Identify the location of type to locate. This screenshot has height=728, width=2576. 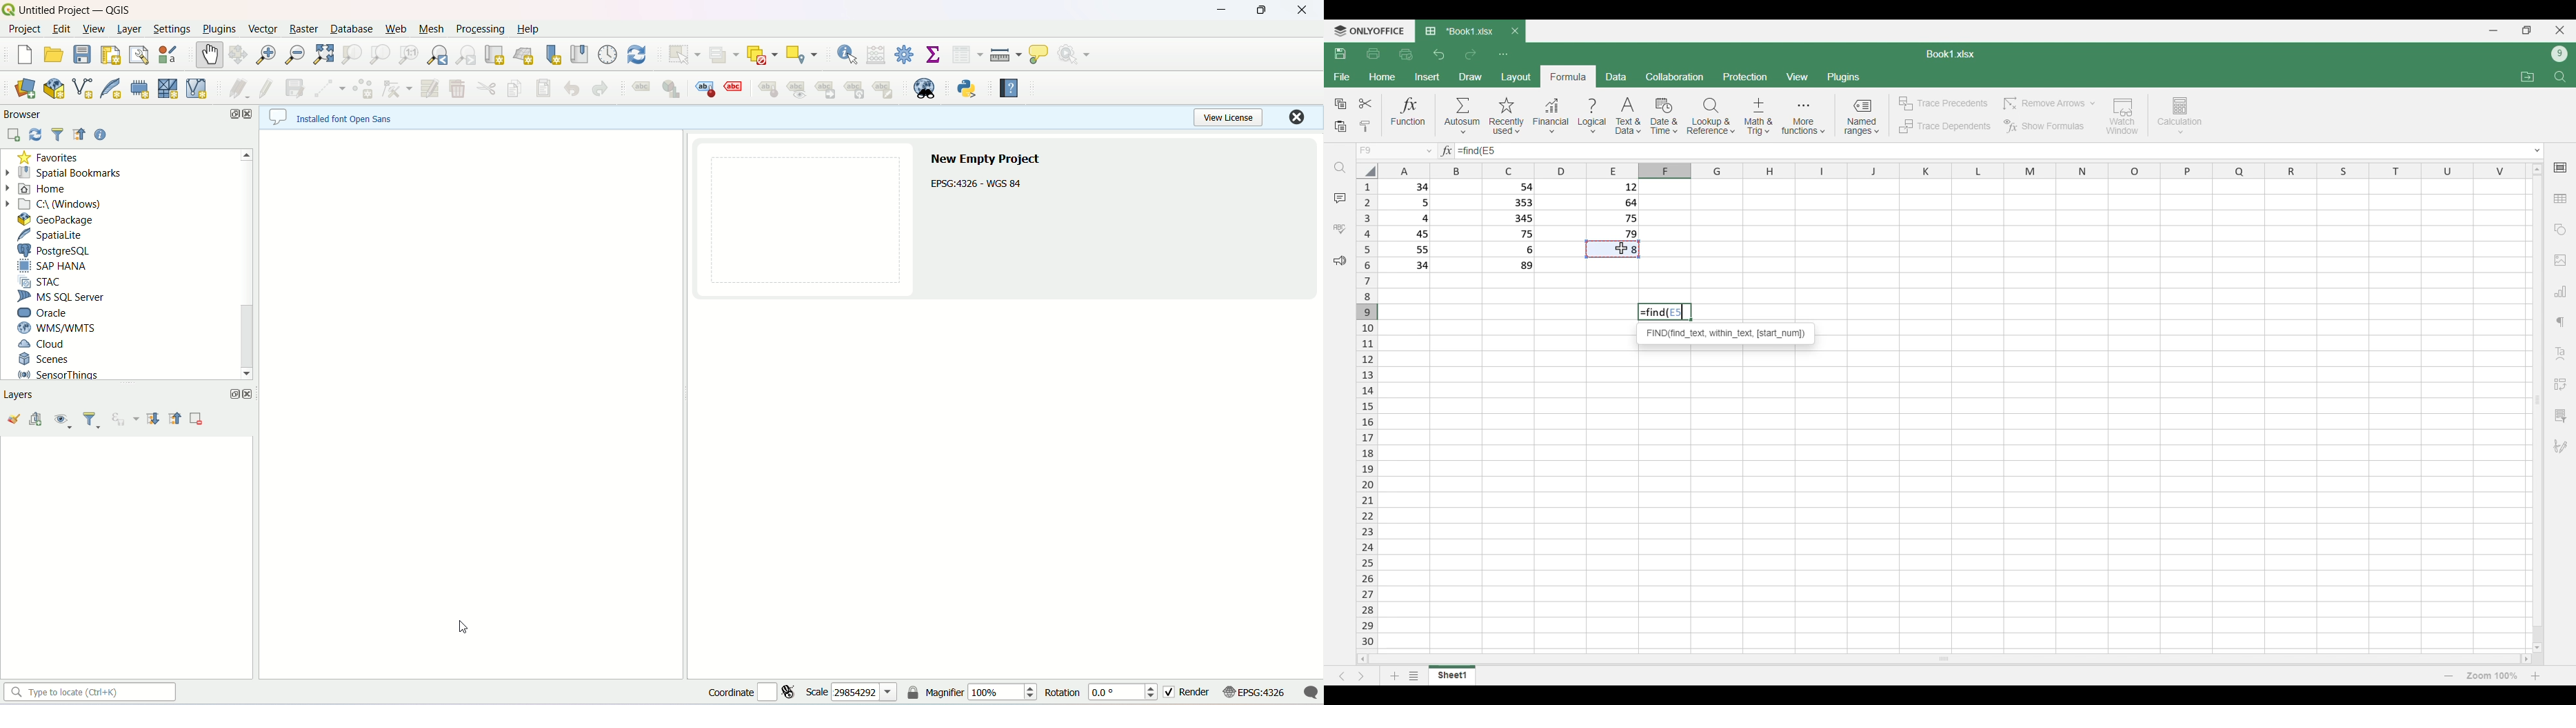
(90, 695).